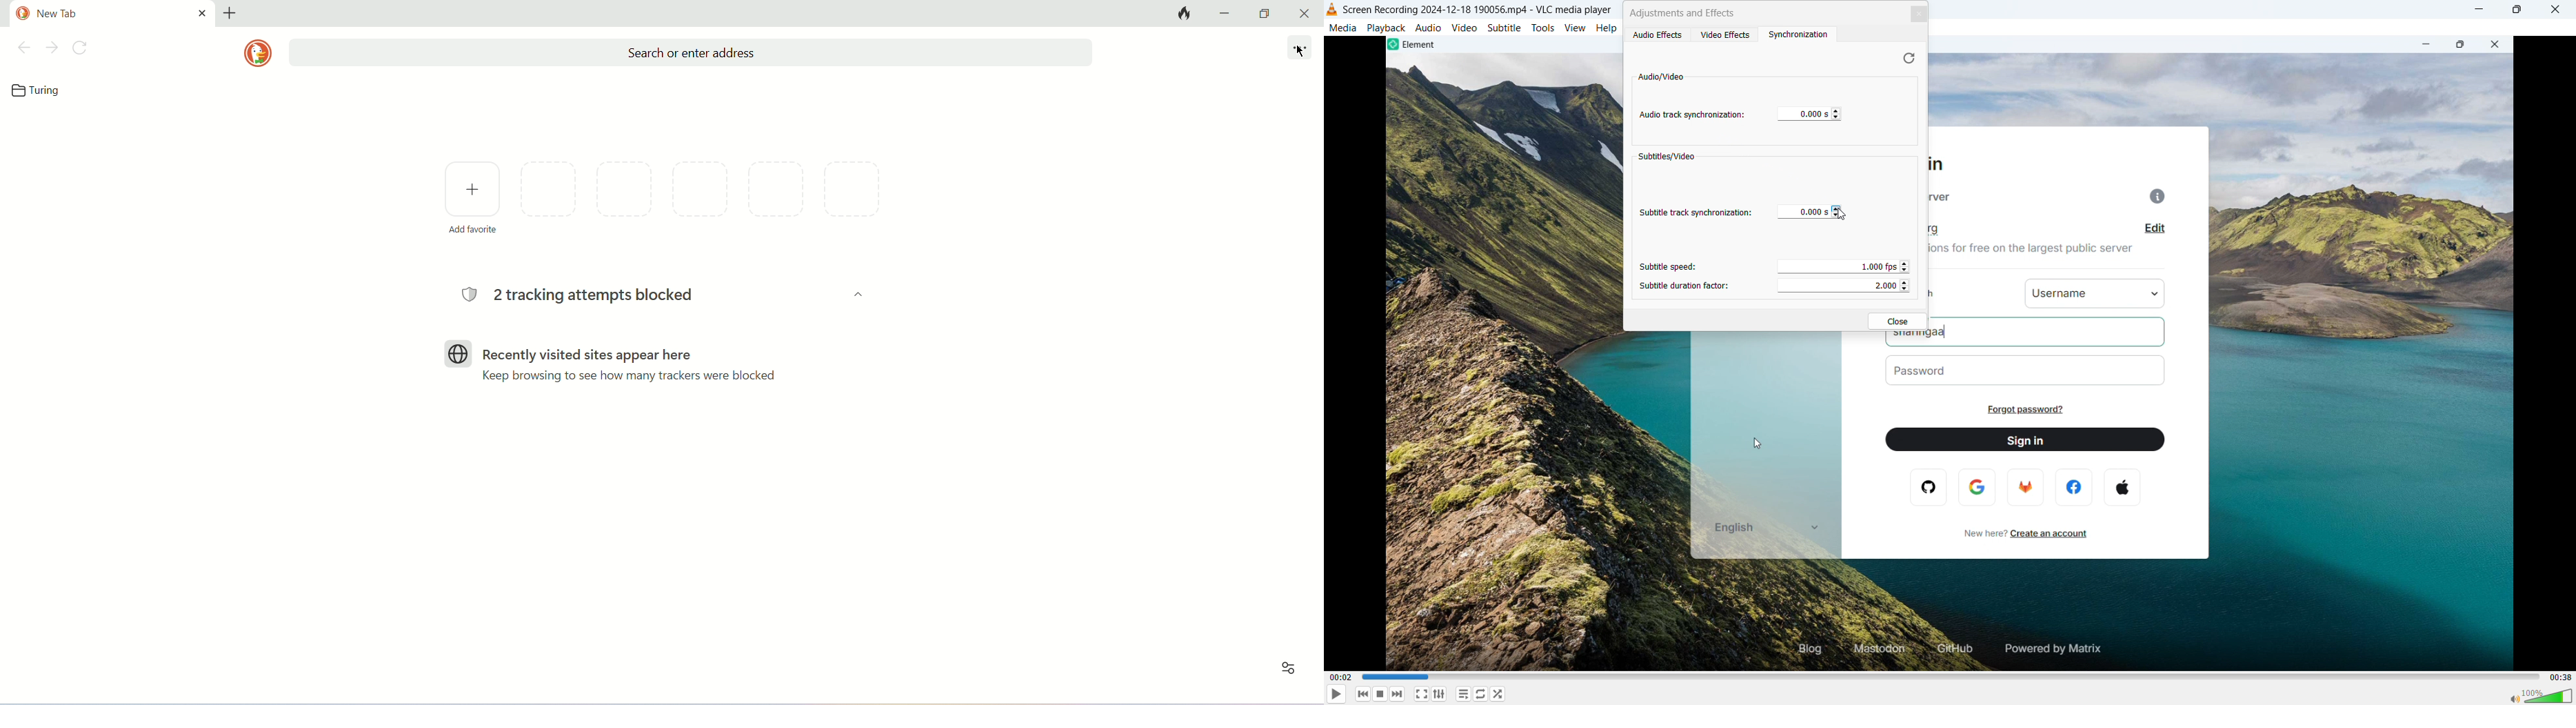 Image resolution: width=2576 pixels, height=728 pixels. I want to click on view, so click(1576, 28).